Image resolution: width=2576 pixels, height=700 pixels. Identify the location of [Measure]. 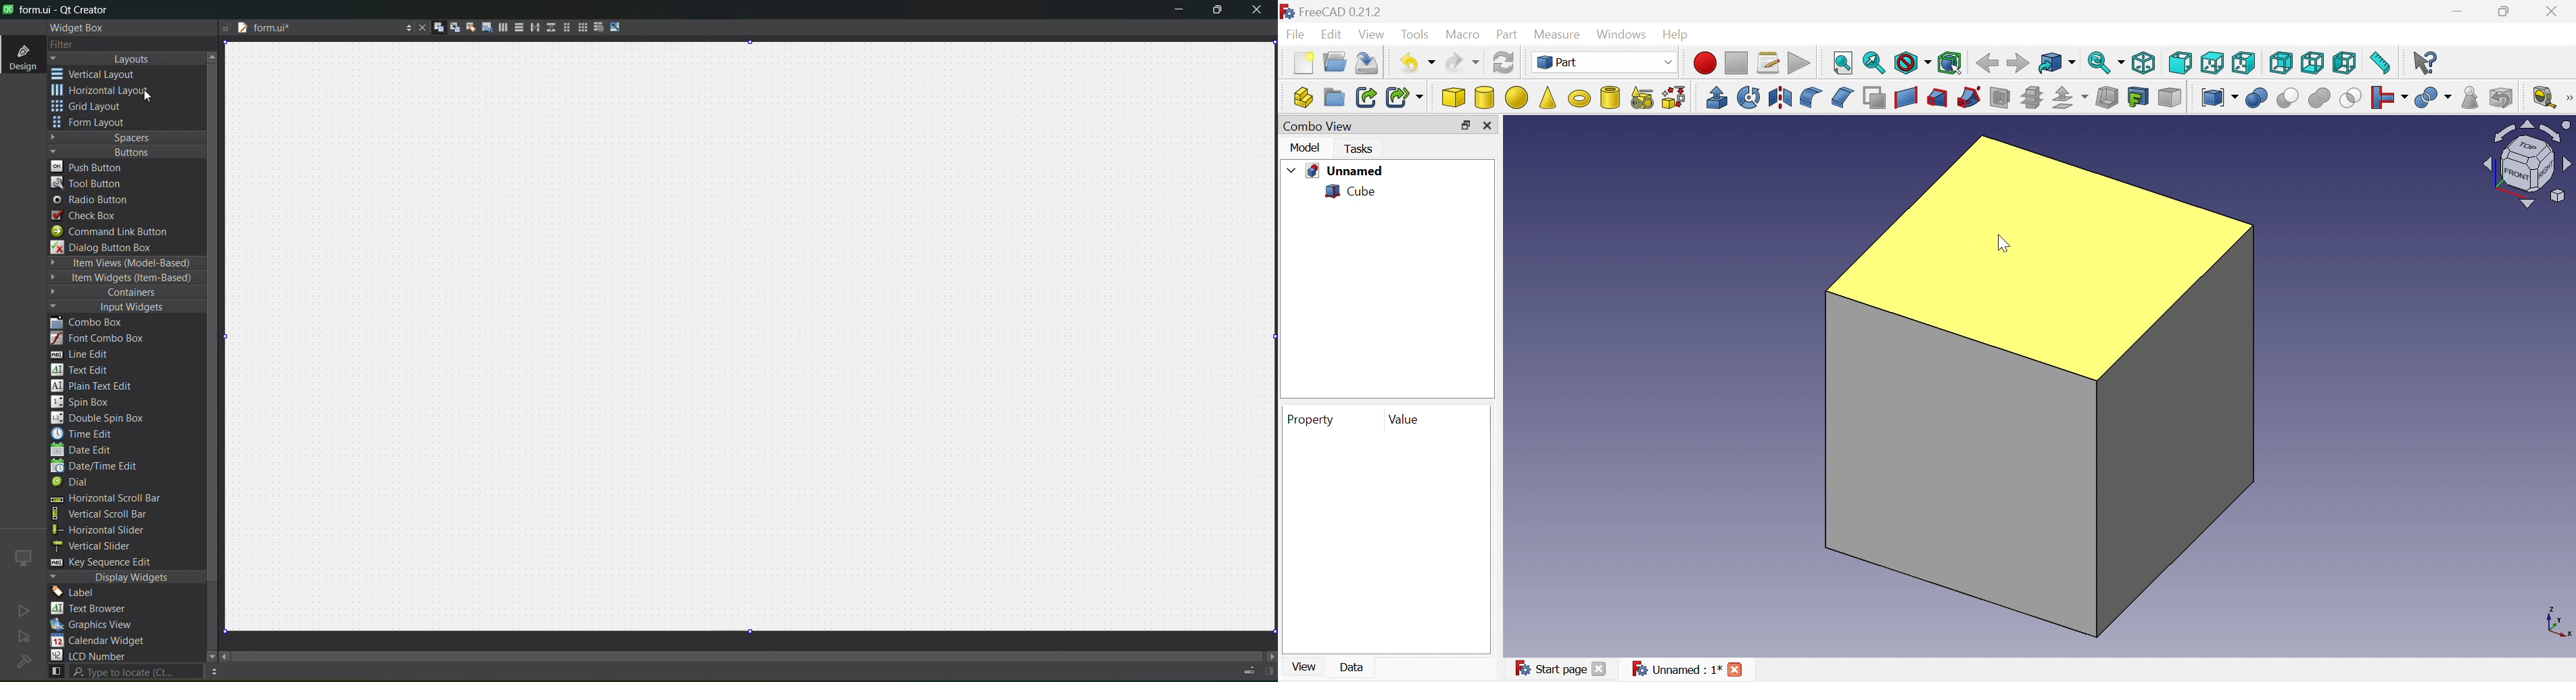
(2568, 97).